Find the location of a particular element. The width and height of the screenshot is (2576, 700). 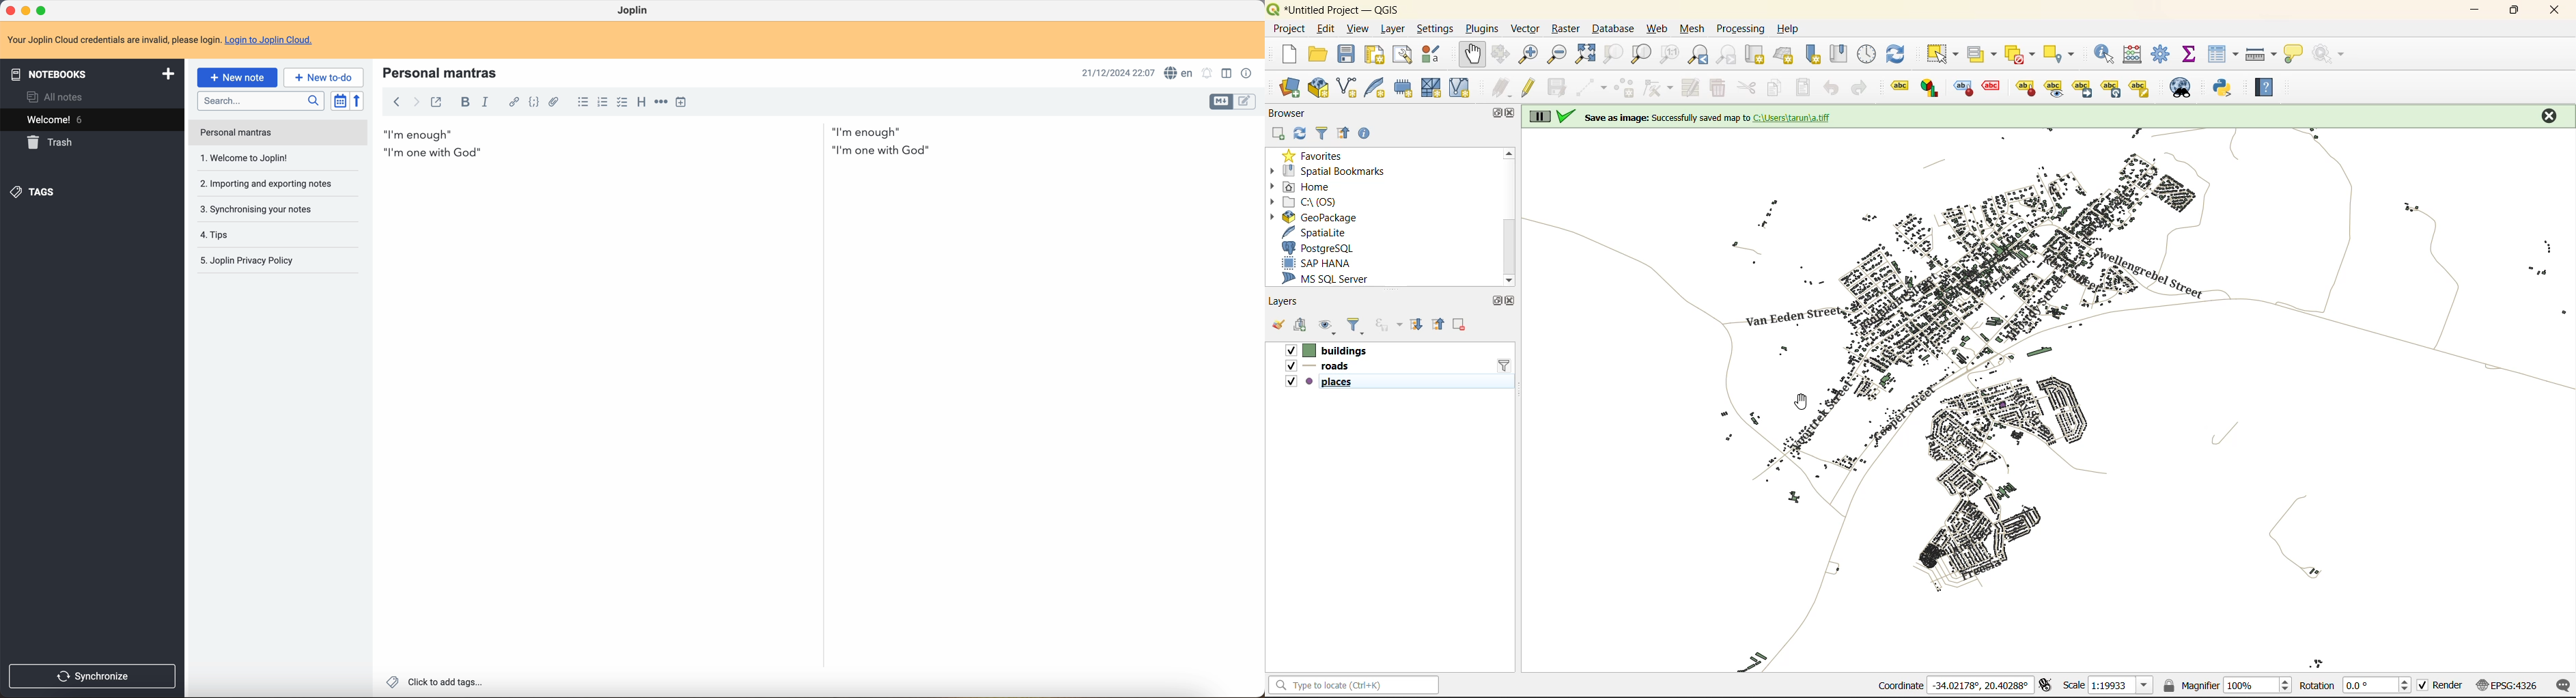

toggle sort order field is located at coordinates (340, 100).